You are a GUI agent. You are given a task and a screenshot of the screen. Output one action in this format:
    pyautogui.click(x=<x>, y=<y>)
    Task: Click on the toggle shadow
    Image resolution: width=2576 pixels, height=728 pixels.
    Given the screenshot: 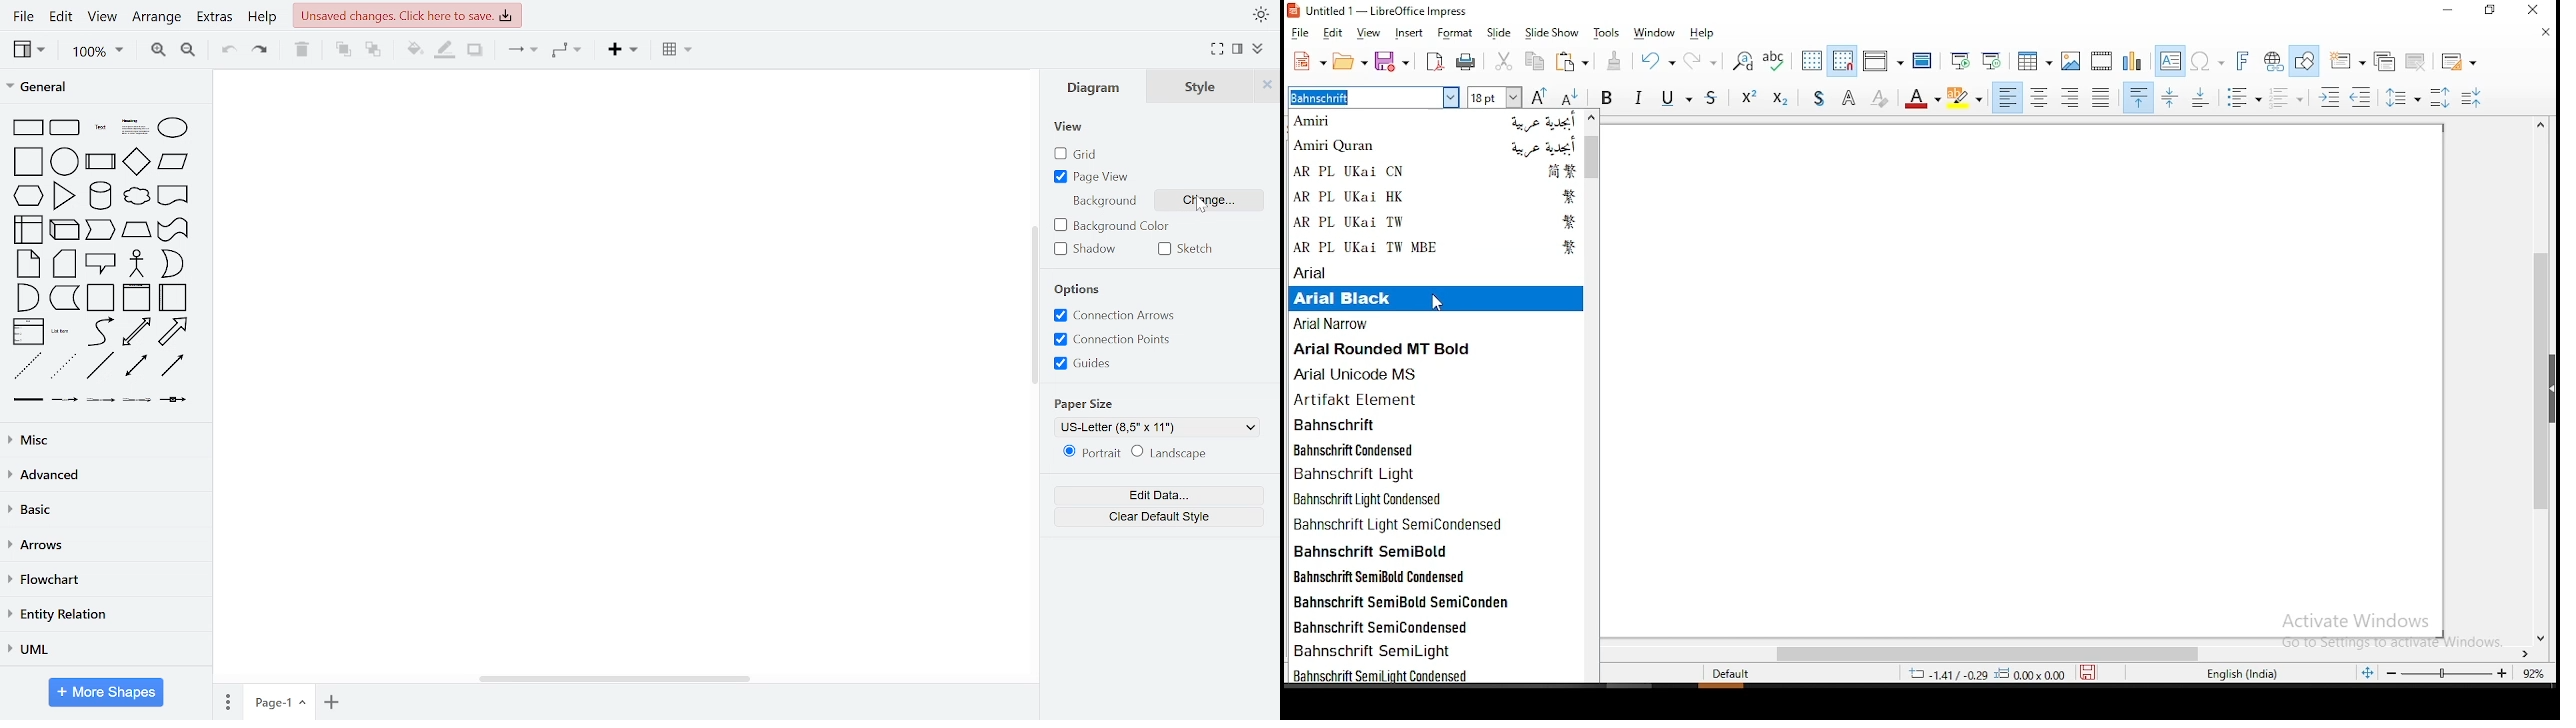 What is the action you would take?
    pyautogui.click(x=1815, y=98)
    